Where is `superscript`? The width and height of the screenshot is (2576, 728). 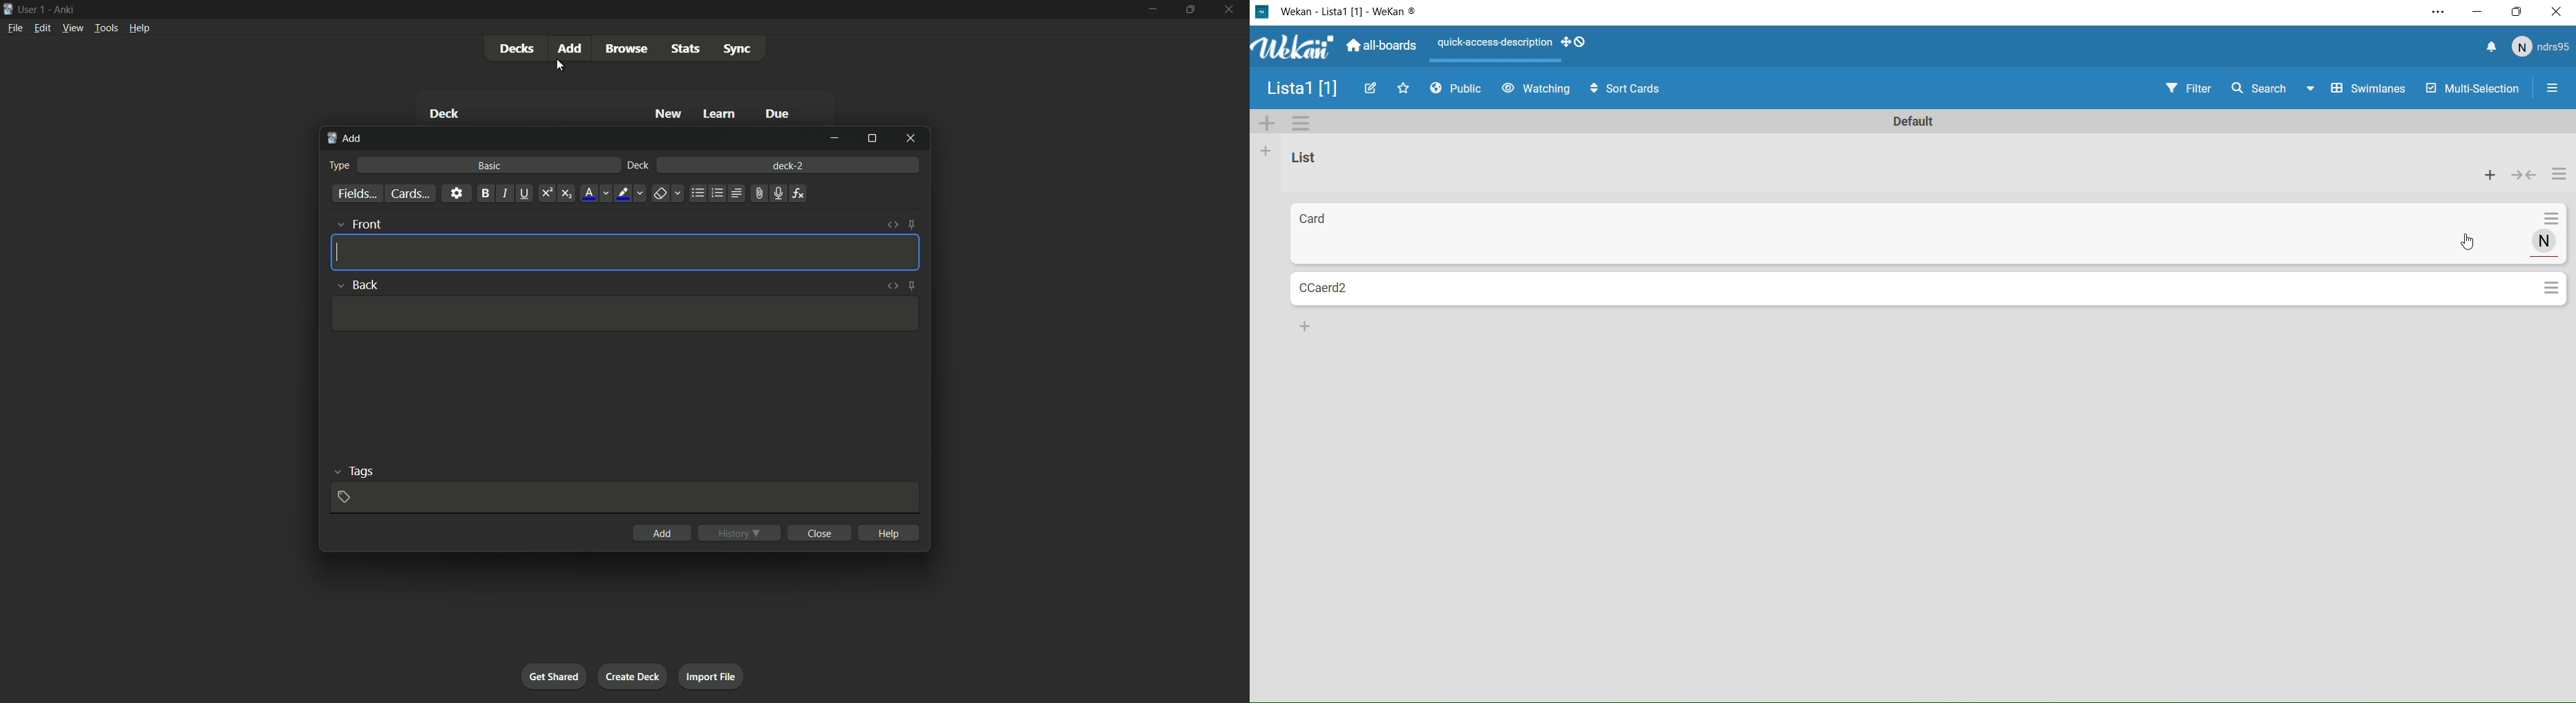
superscript is located at coordinates (547, 194).